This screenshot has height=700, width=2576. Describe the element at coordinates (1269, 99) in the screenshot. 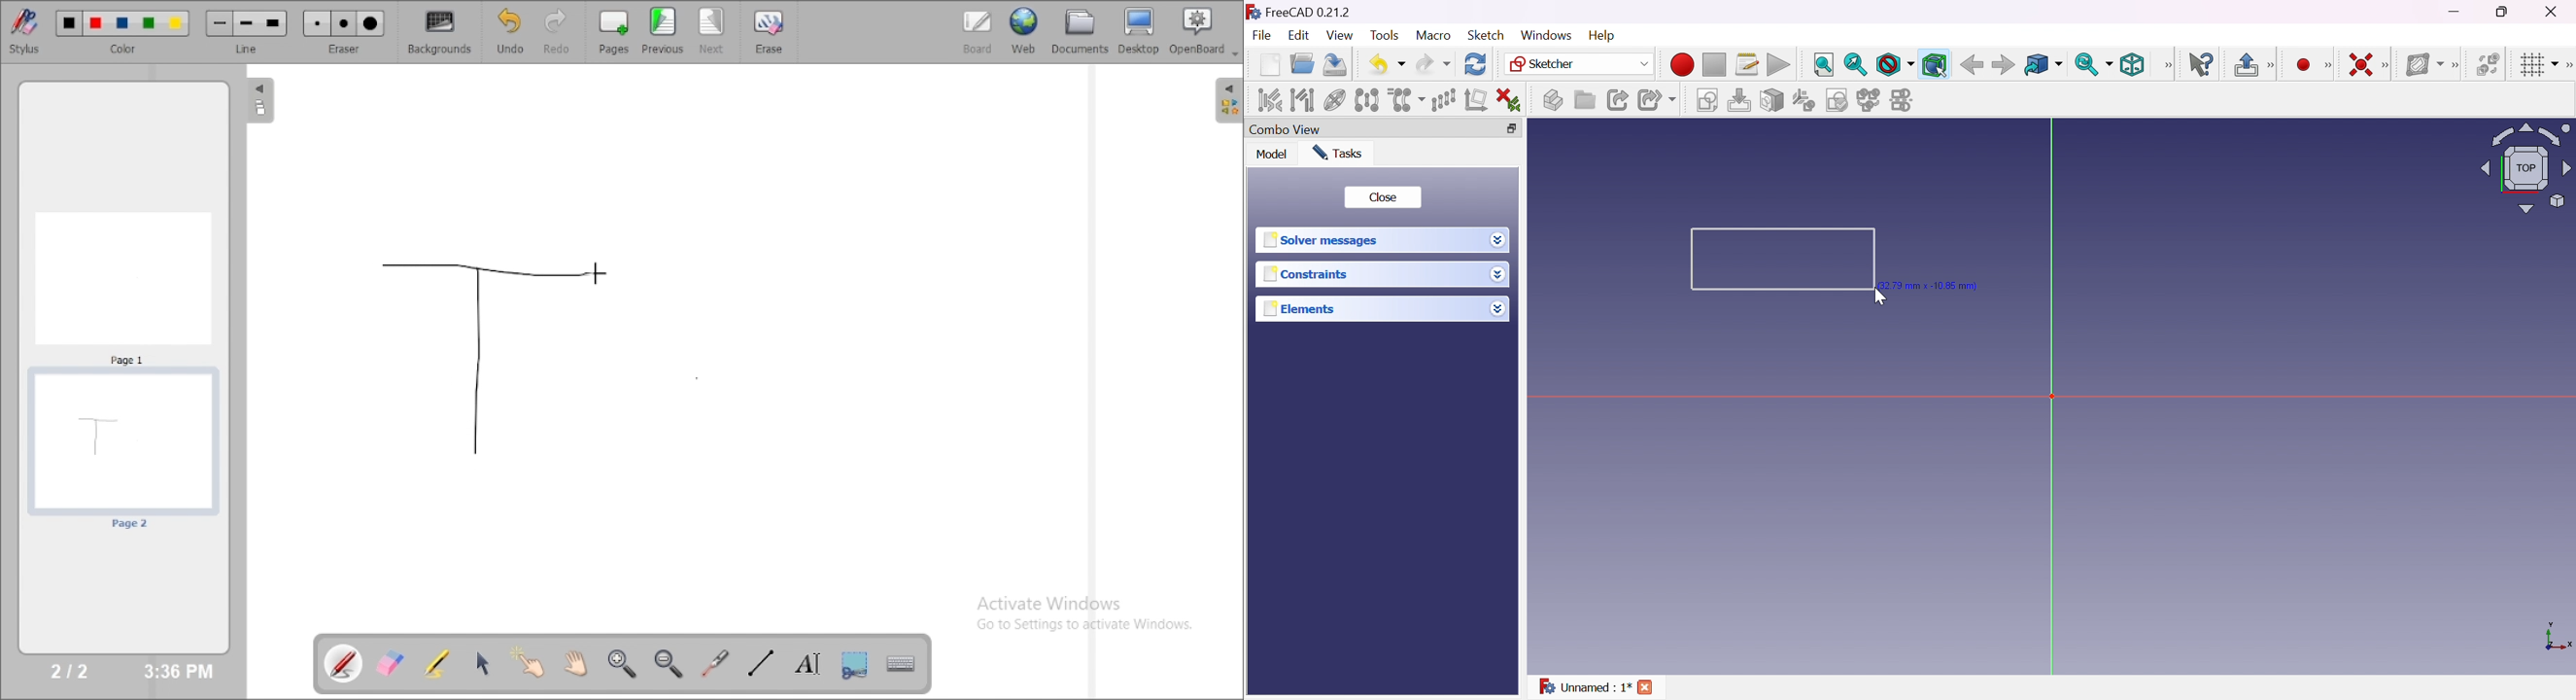

I see `Select associated constraints` at that location.